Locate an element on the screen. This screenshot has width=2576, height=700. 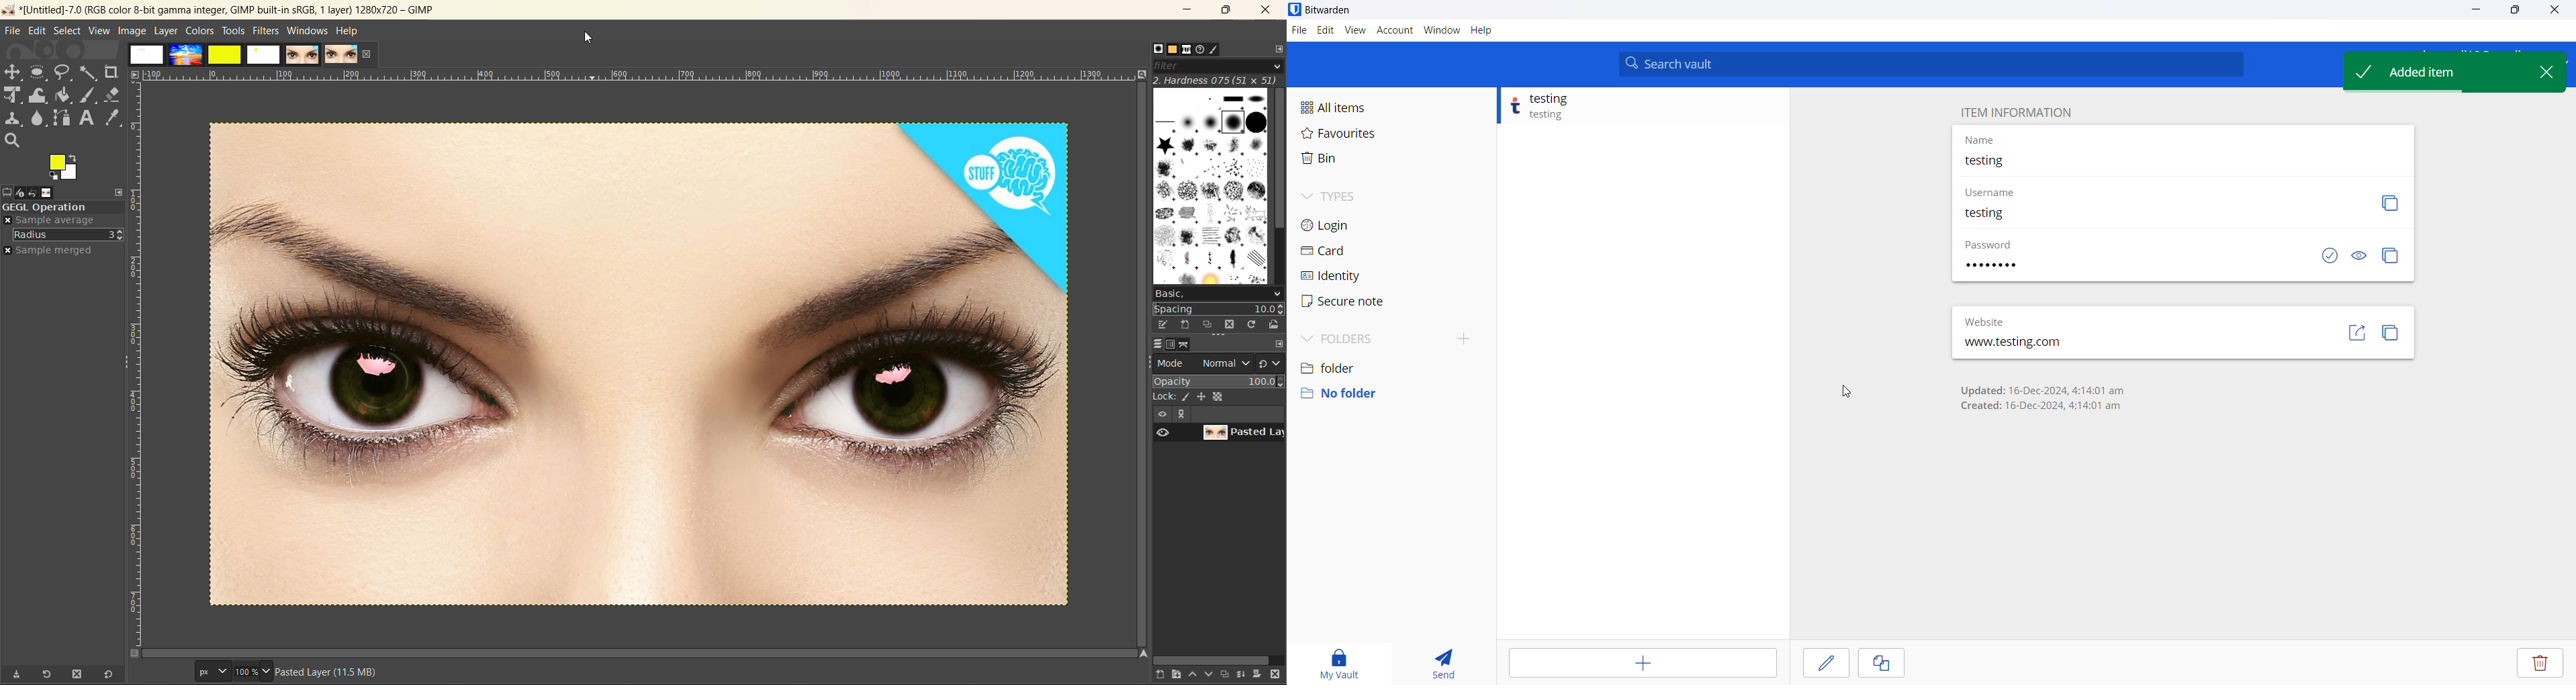
login is located at coordinates (1356, 226).